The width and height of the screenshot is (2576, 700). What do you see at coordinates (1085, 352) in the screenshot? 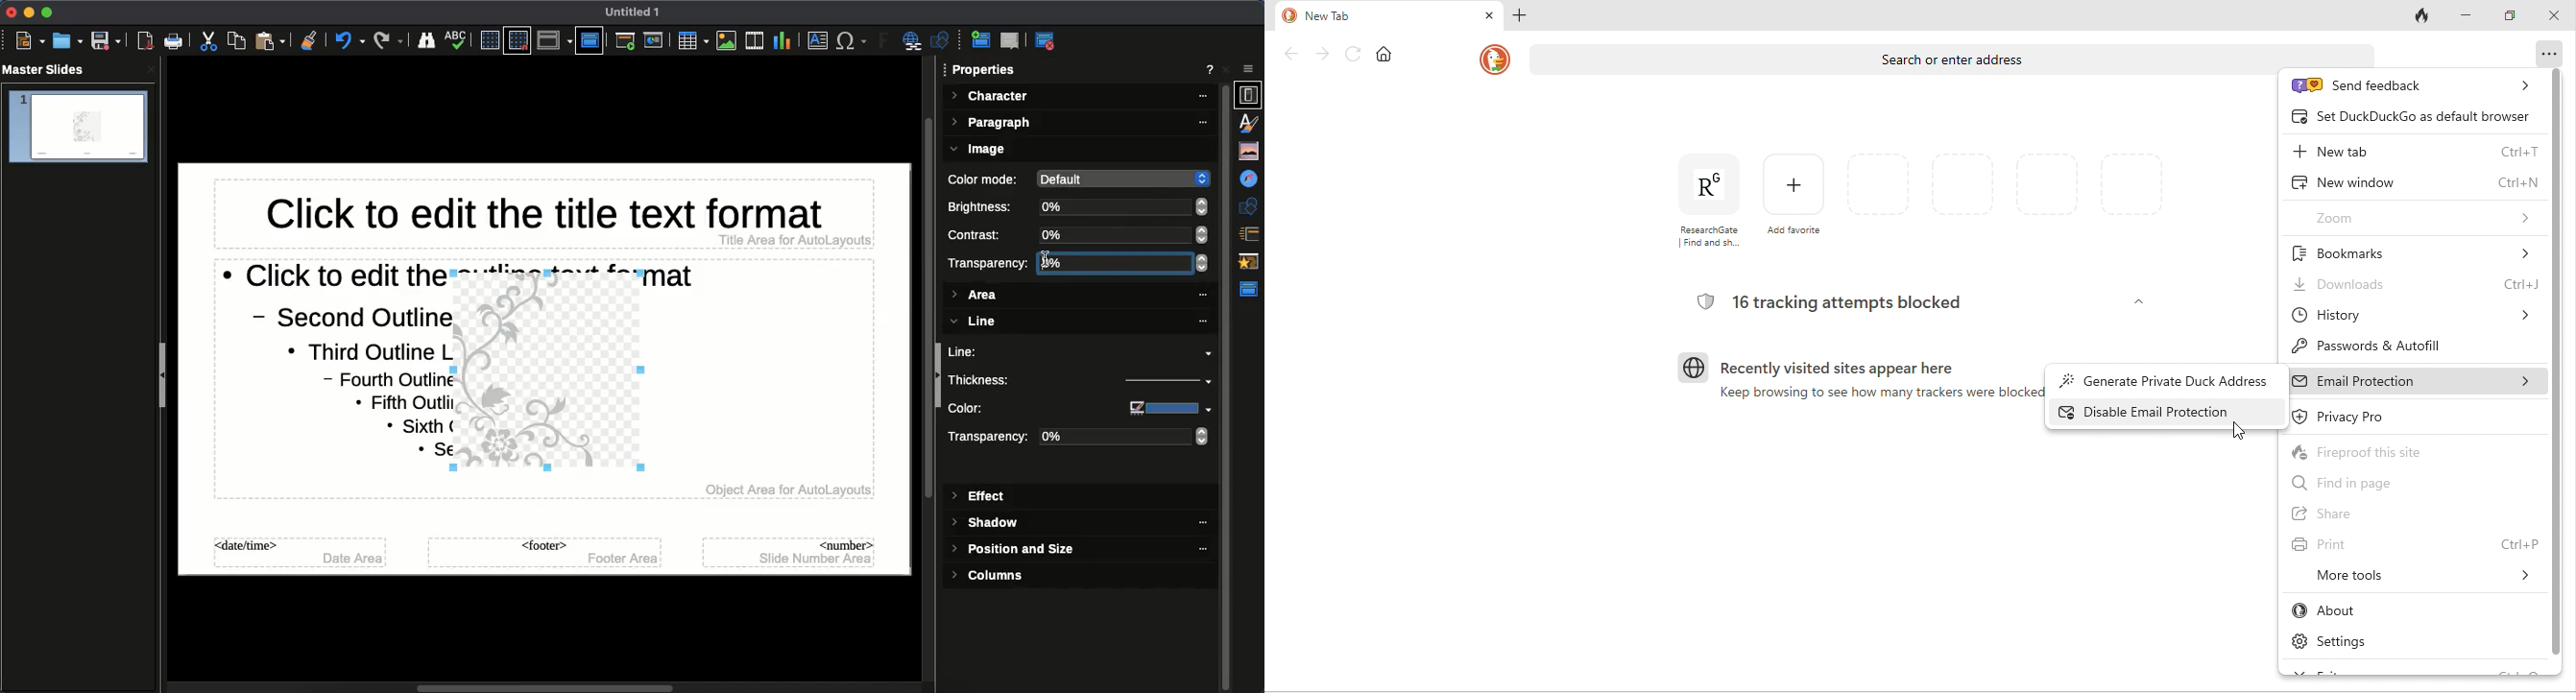
I see `Line` at bounding box center [1085, 352].